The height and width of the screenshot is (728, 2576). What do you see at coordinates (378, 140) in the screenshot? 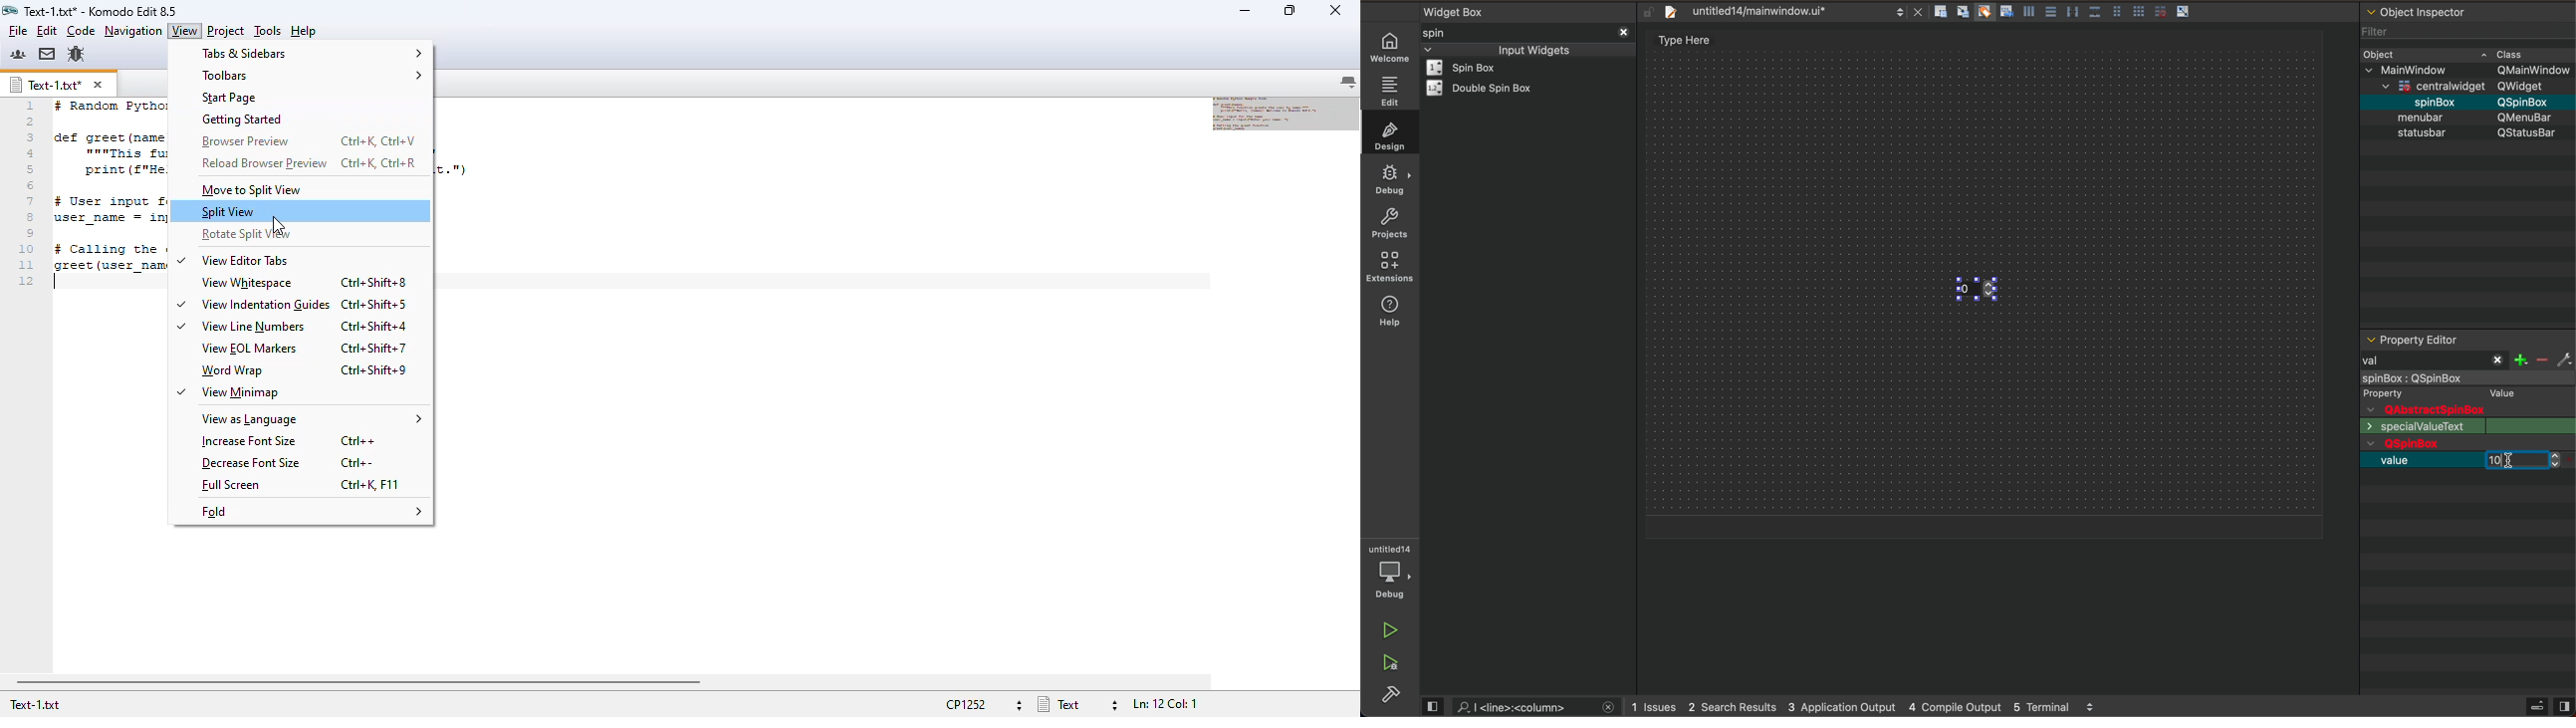
I see `shortcut for browser preview` at bounding box center [378, 140].